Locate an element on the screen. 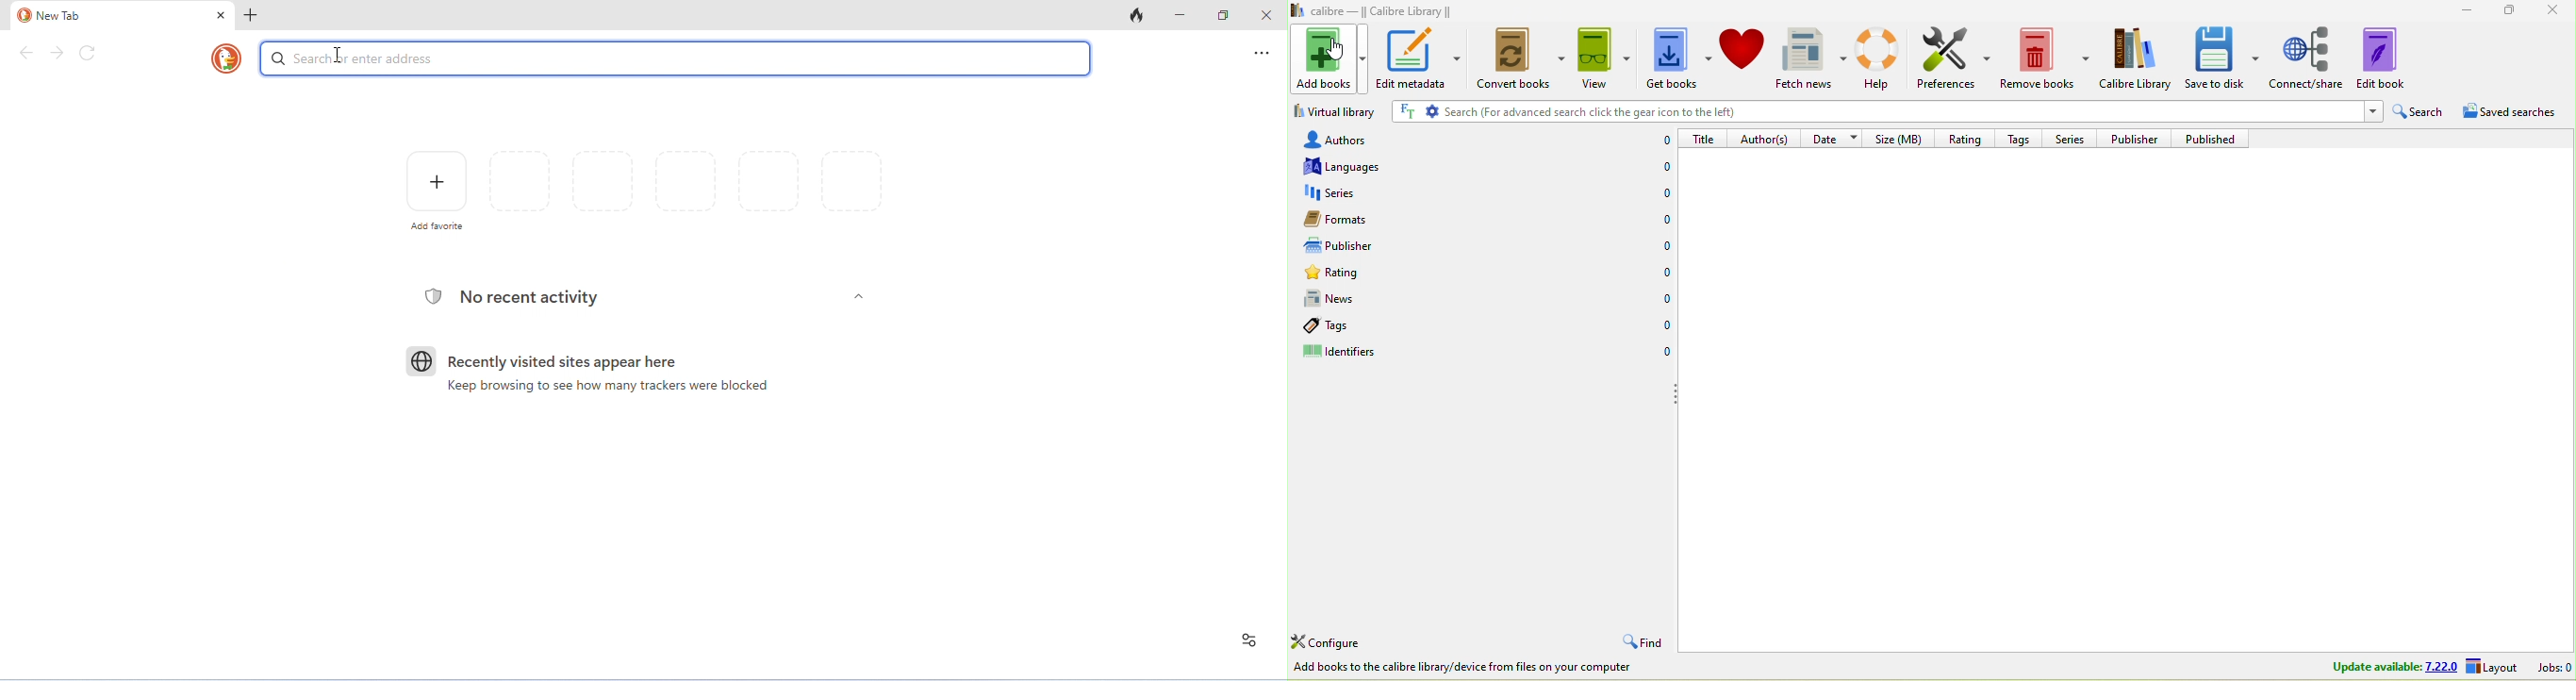 This screenshot has height=700, width=2576. search (for advanced search click the gear icon to the left) is located at coordinates (1873, 111).